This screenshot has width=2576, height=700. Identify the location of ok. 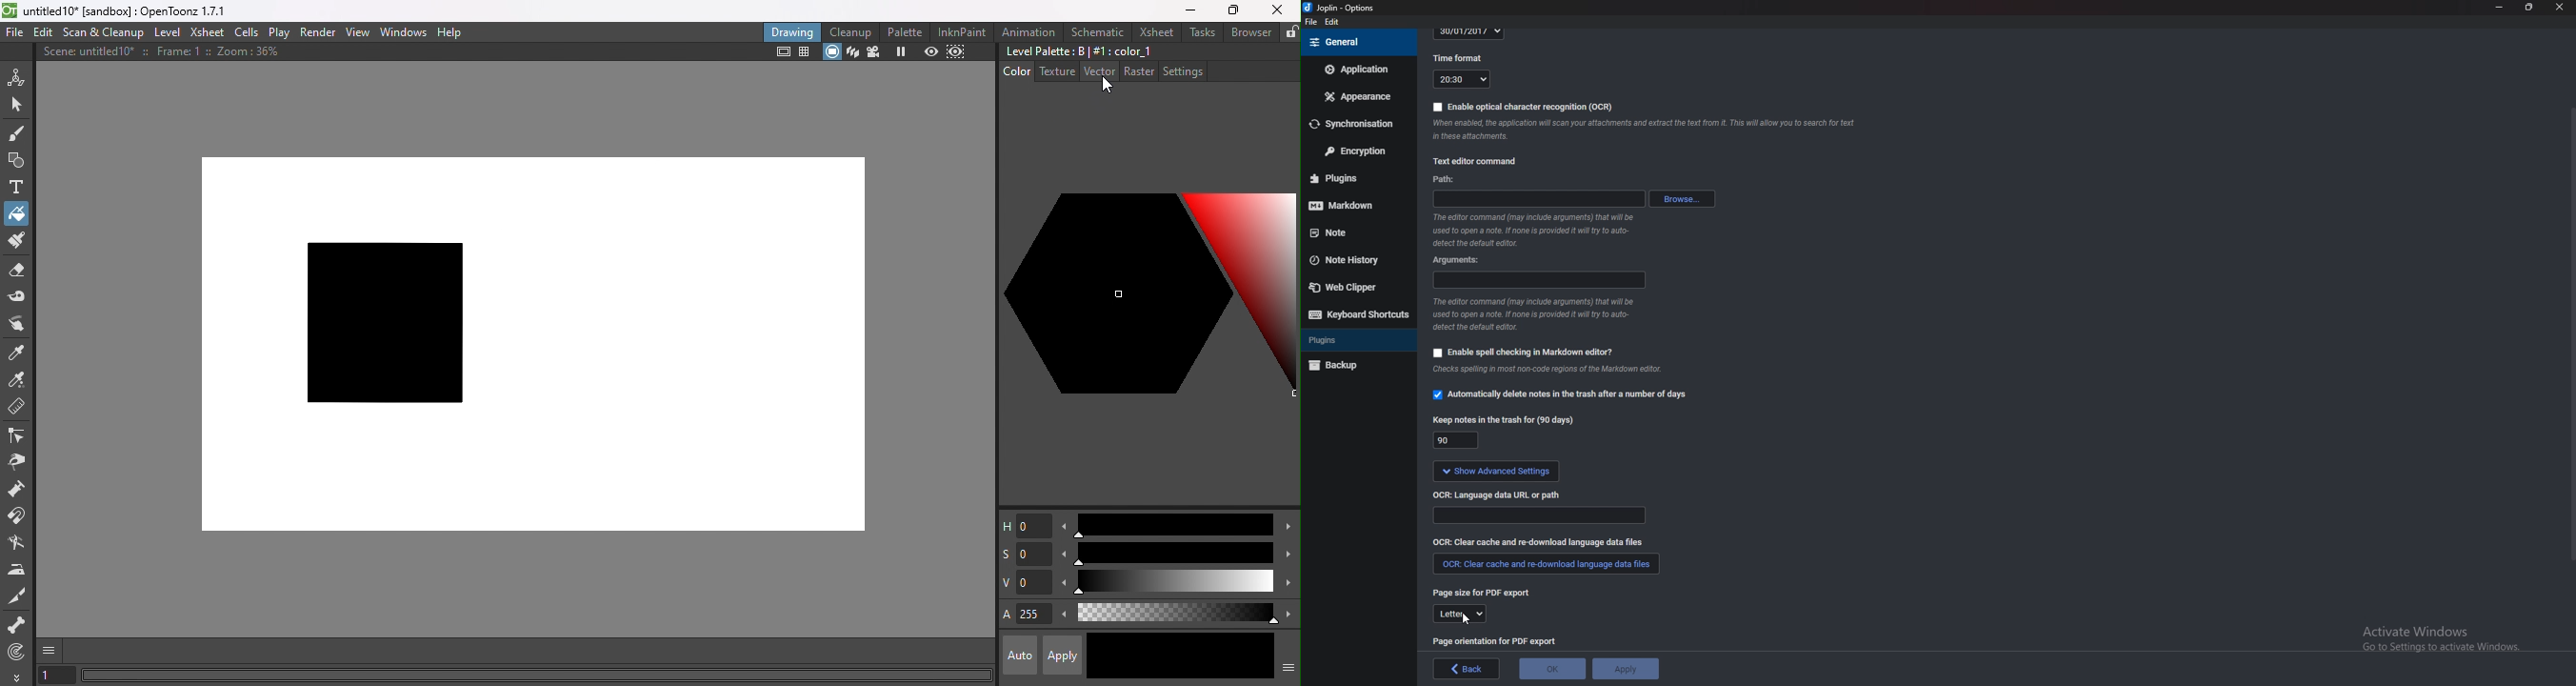
(1554, 669).